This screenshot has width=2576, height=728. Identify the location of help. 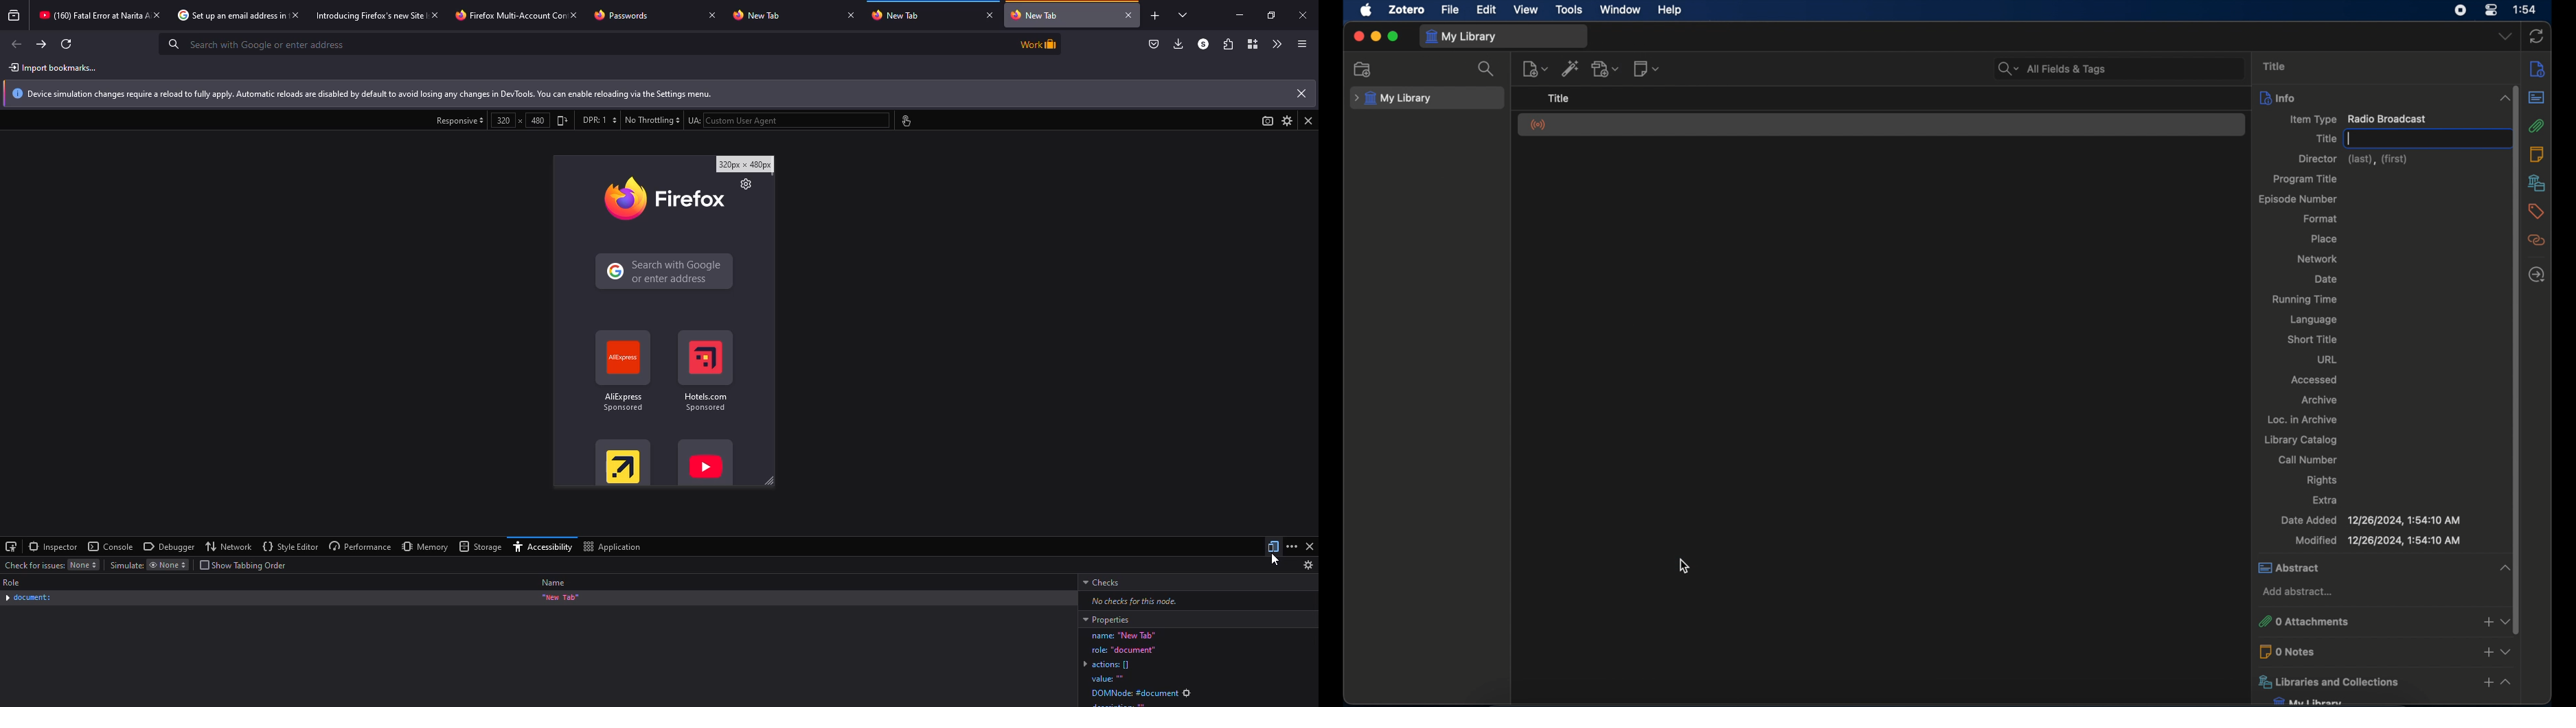
(1672, 10).